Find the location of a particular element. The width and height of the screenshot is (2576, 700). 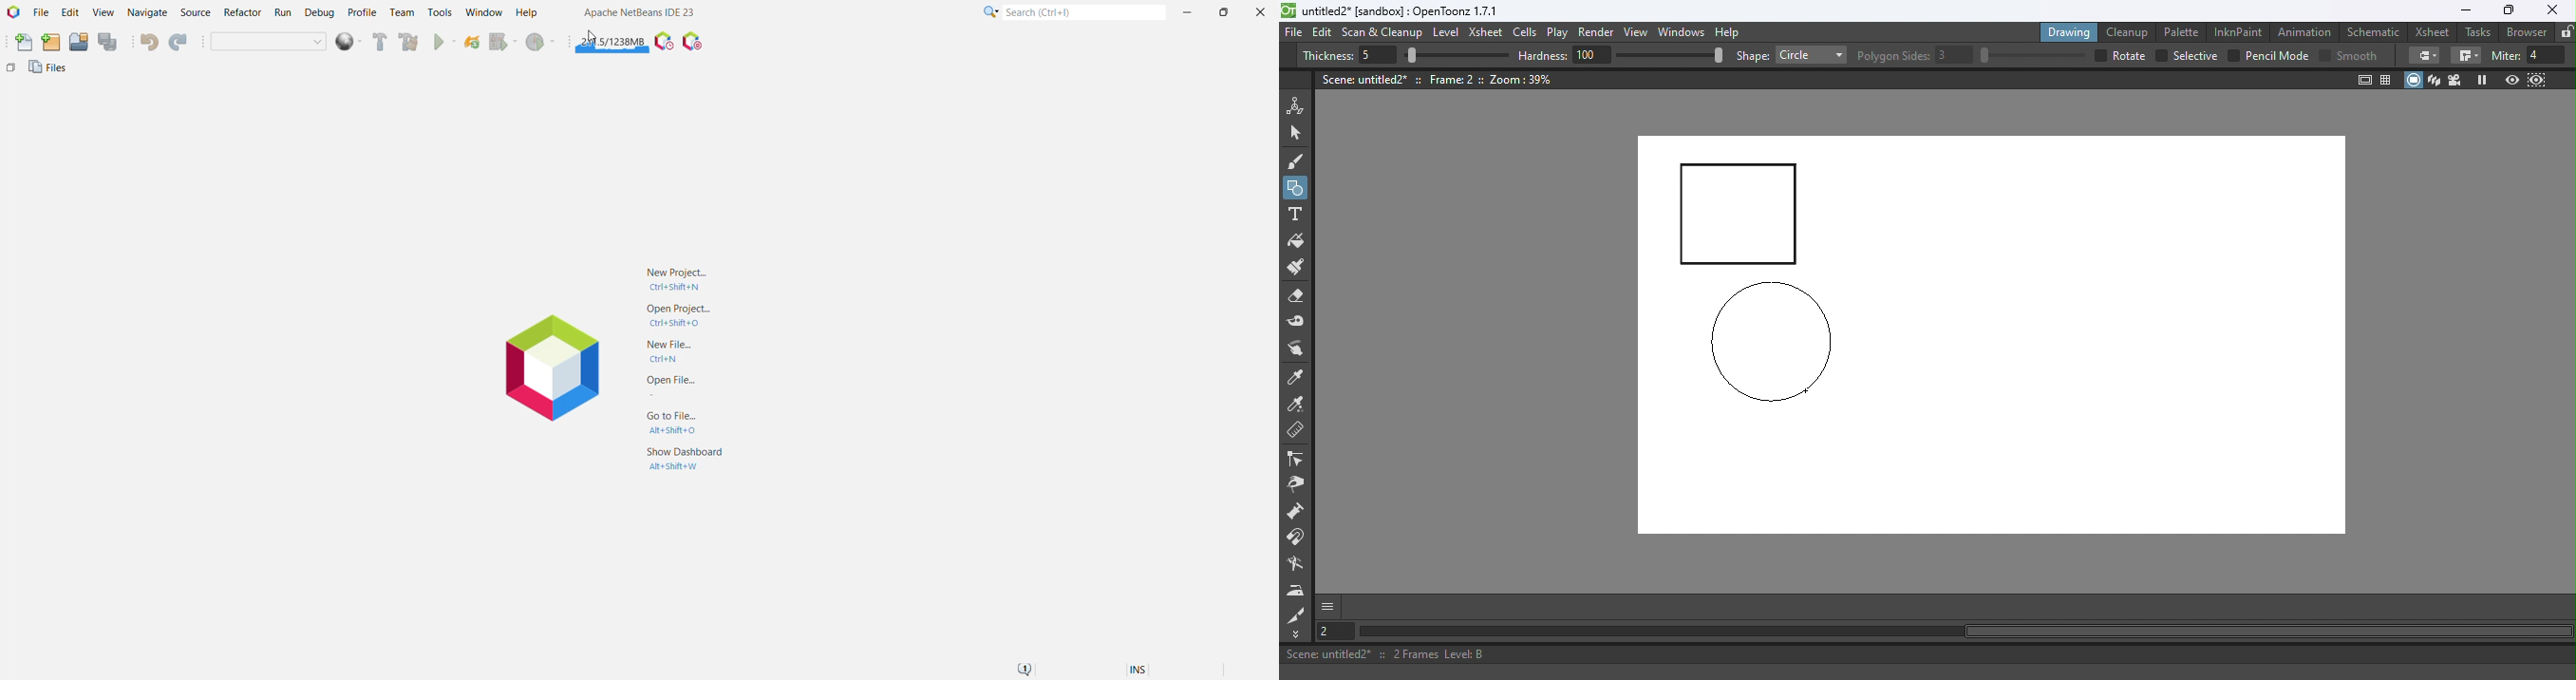

over all is located at coordinates (2131, 55).